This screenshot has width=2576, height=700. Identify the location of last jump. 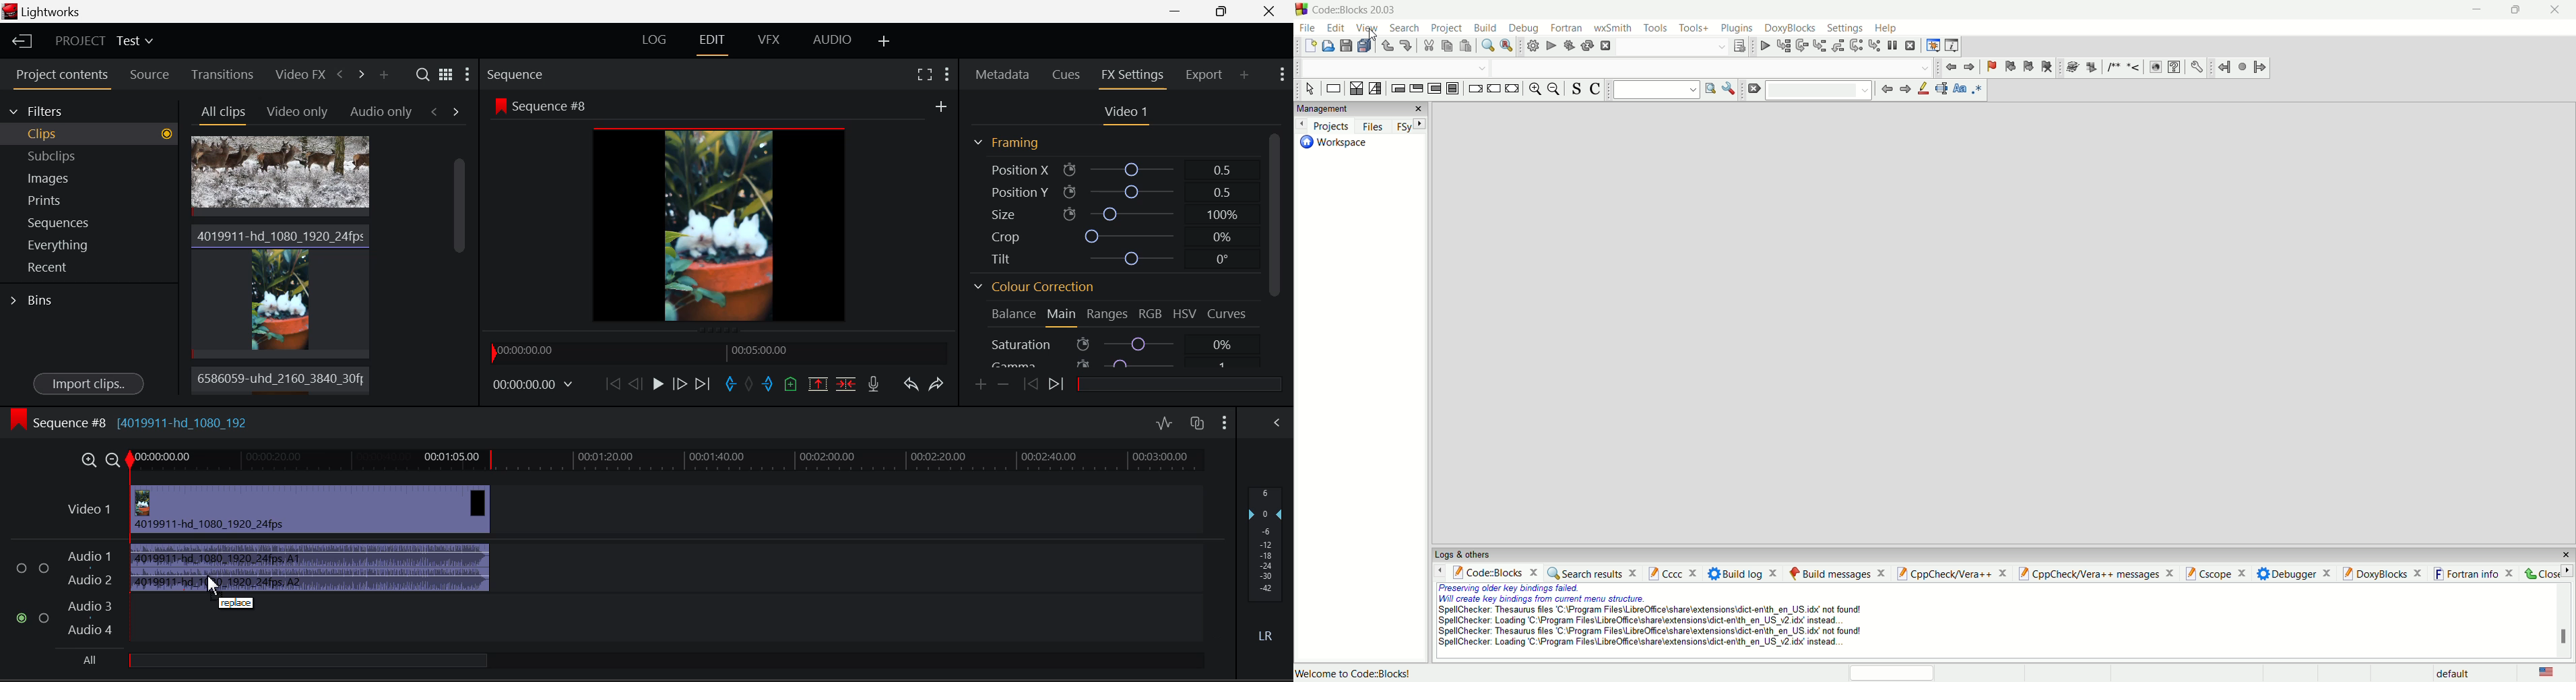
(2242, 67).